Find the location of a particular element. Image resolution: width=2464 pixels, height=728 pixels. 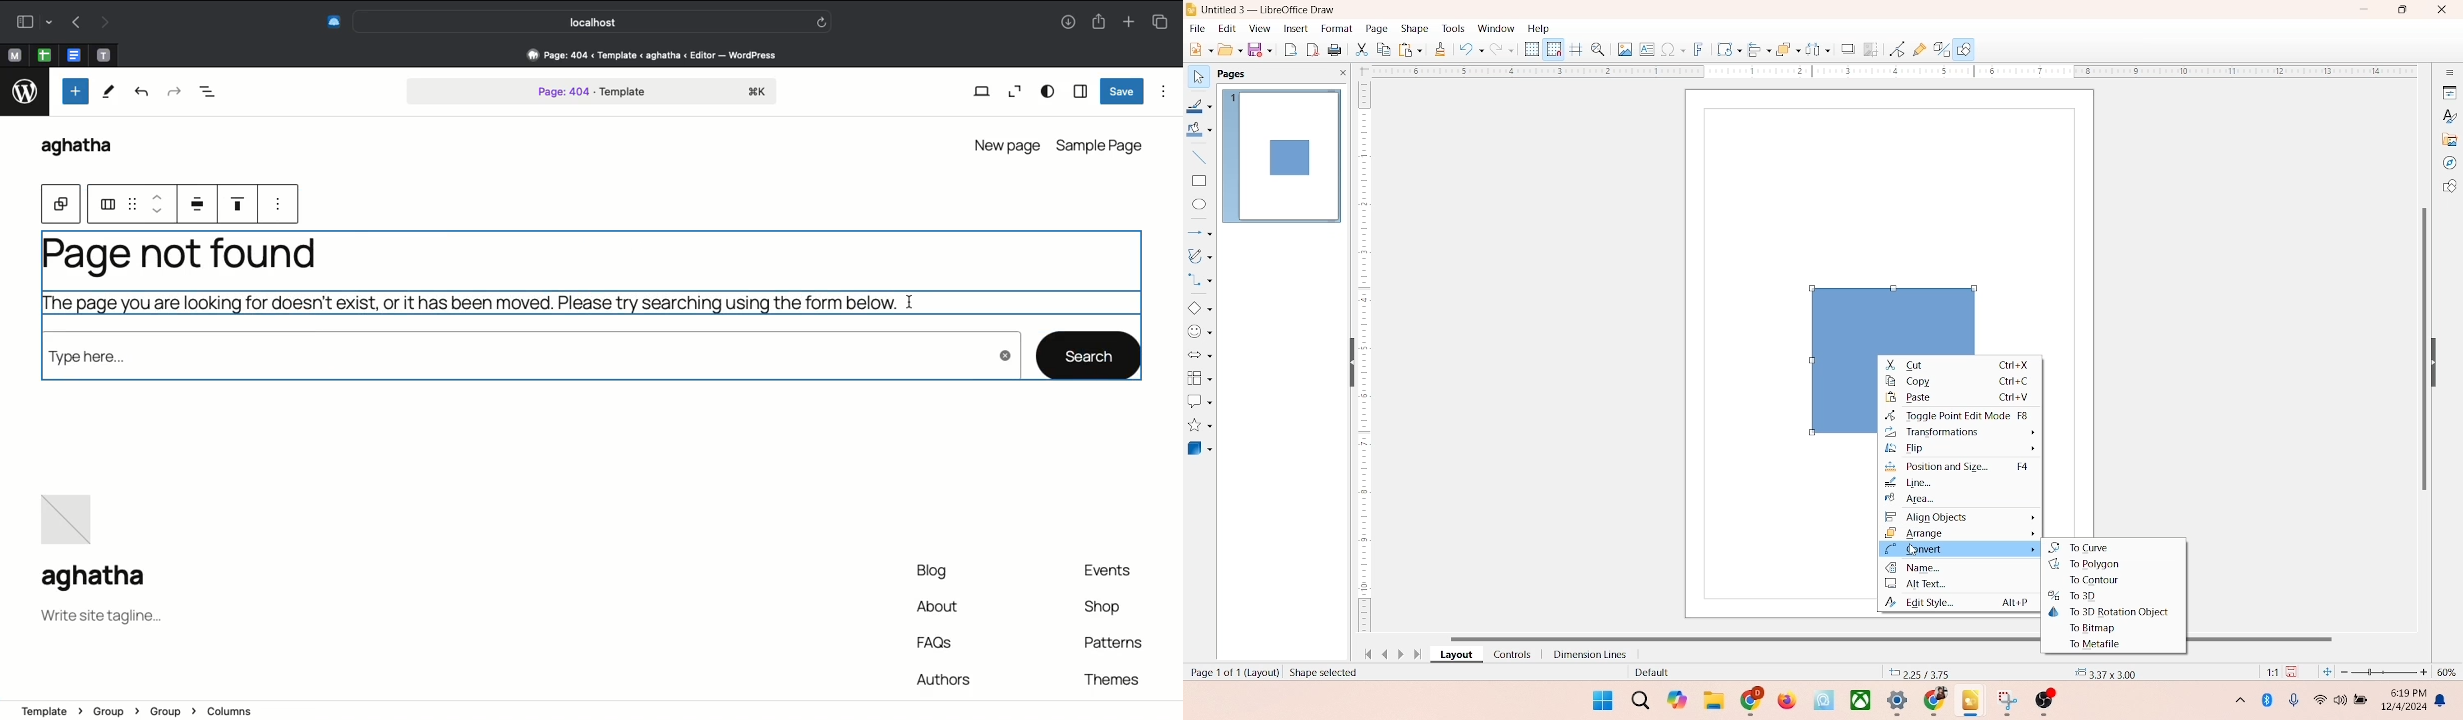

block arrow is located at coordinates (1200, 356).